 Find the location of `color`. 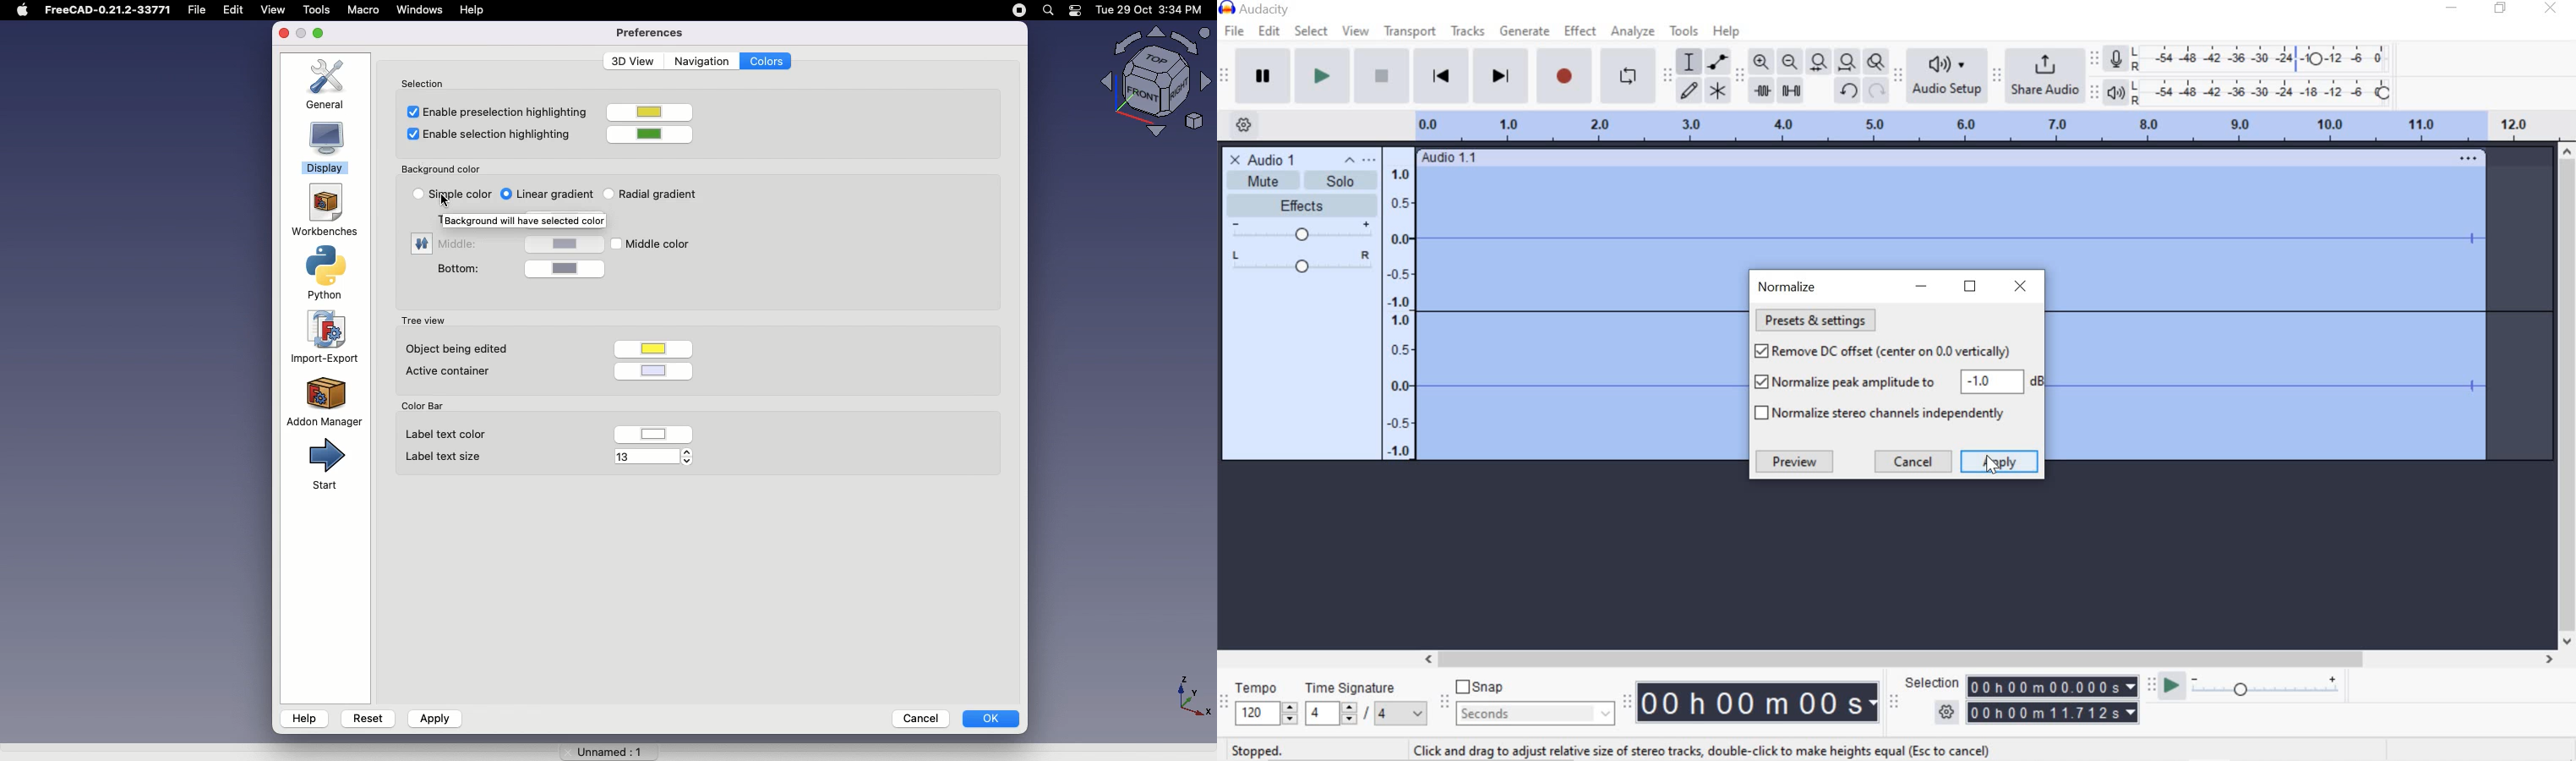

color is located at coordinates (652, 346).